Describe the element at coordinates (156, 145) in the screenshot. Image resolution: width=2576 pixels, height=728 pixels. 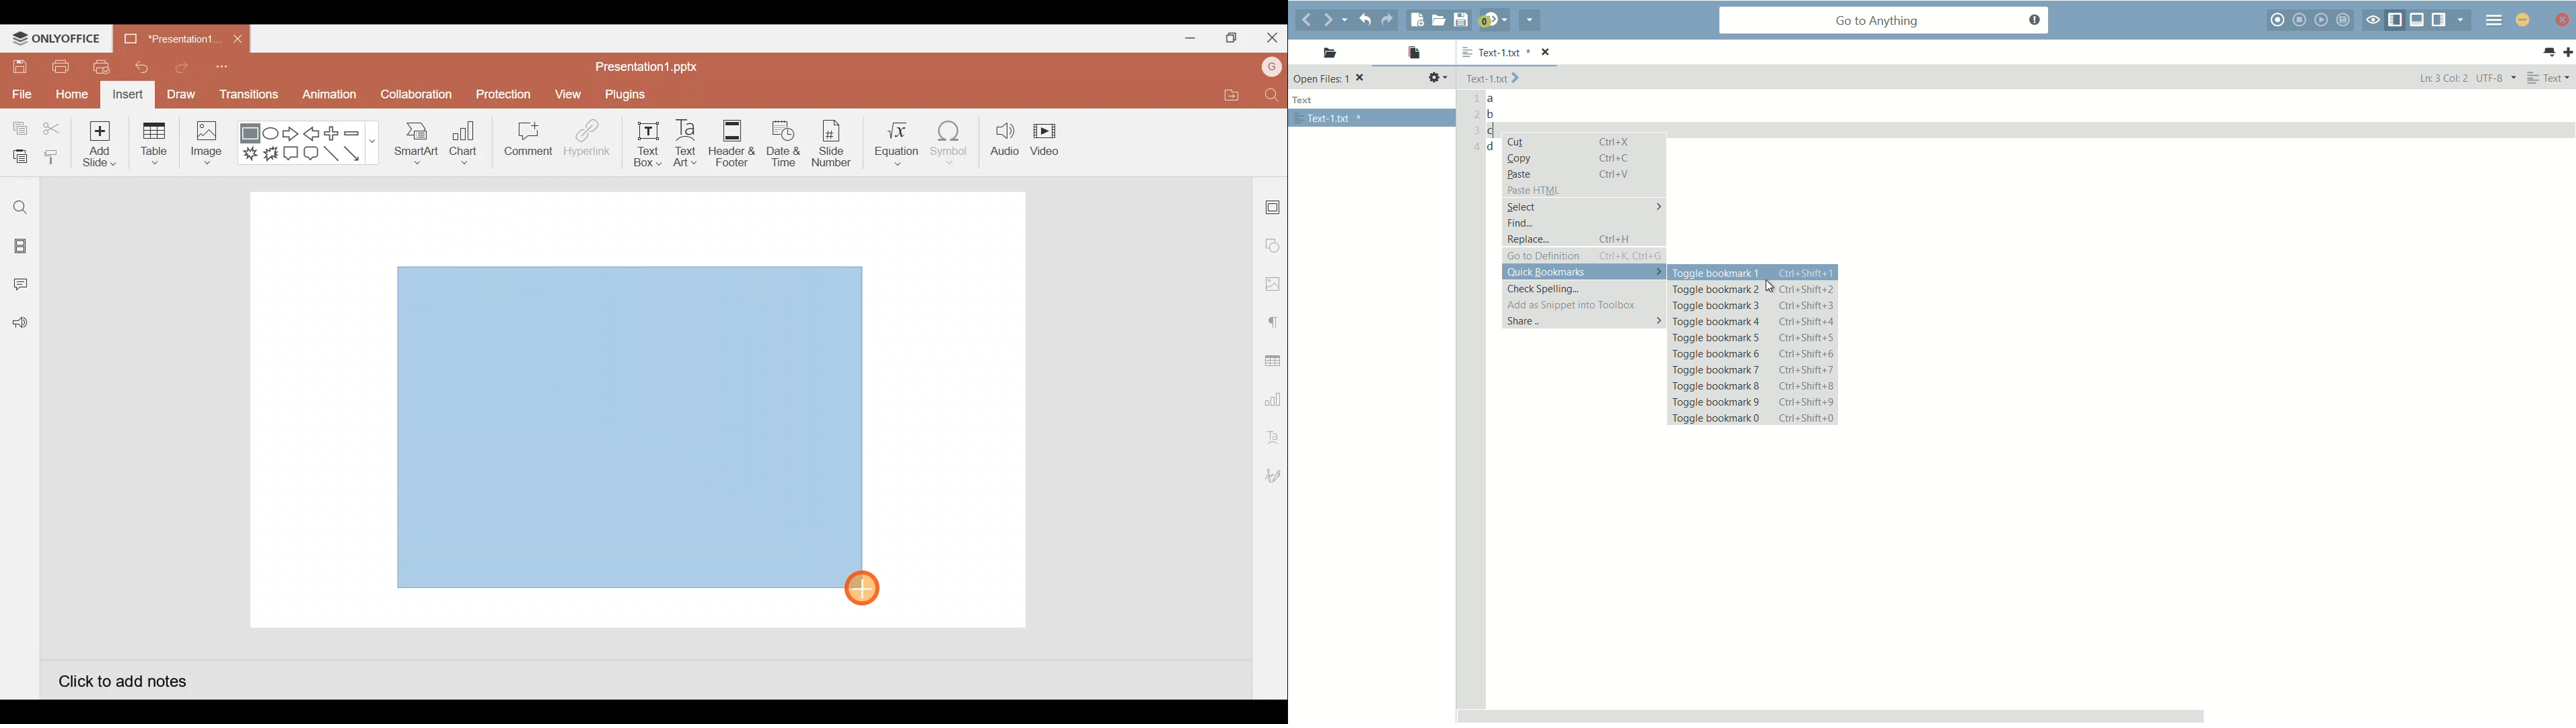
I see `Table` at that location.